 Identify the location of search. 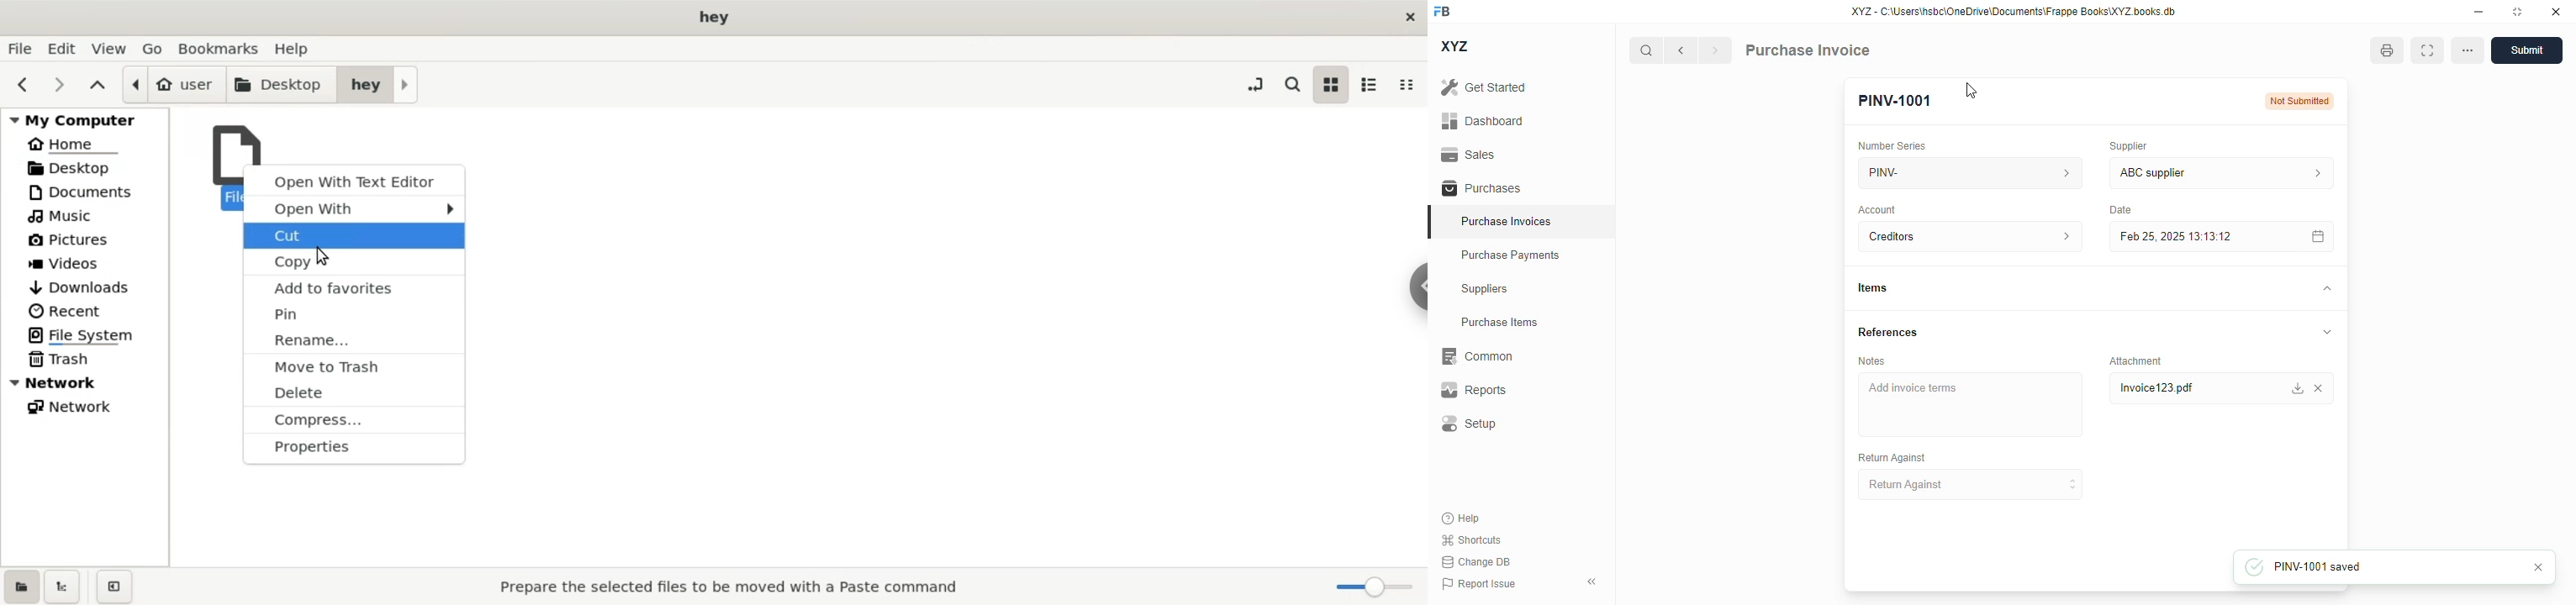
(1647, 50).